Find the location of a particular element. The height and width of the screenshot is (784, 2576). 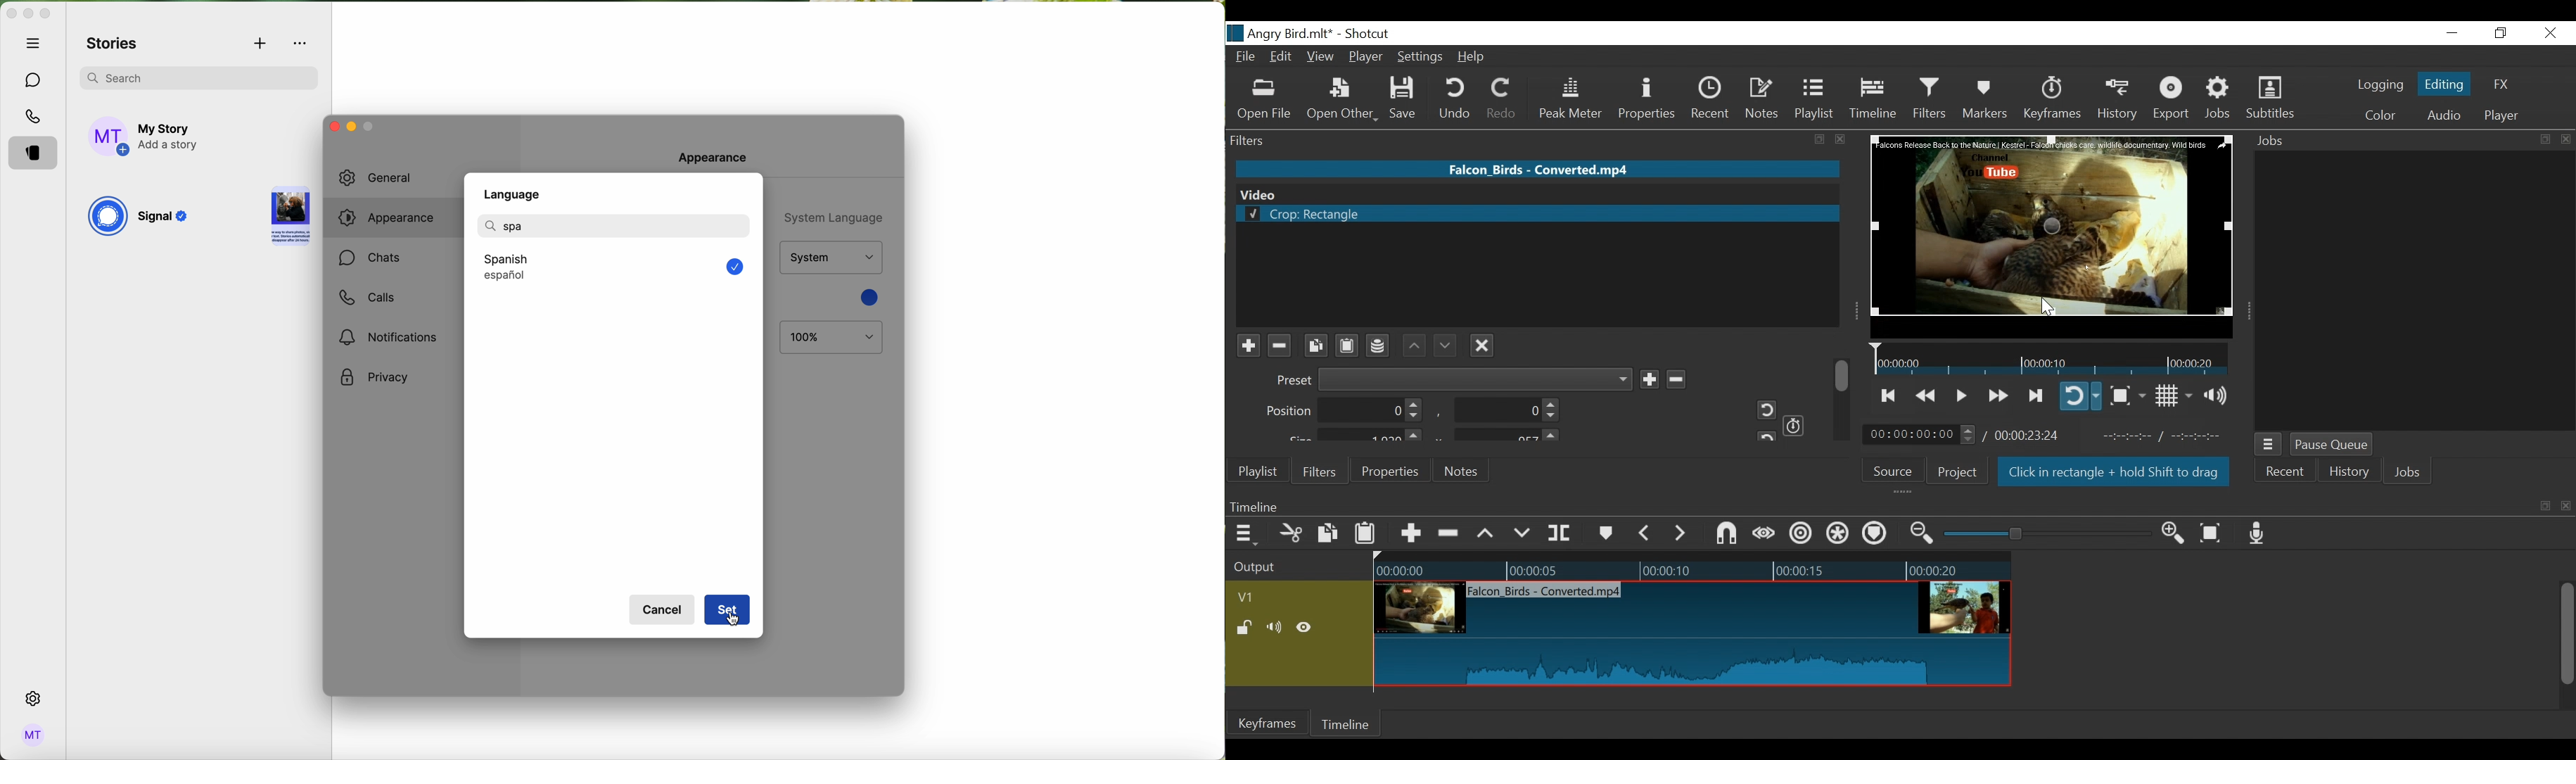

Copy is located at coordinates (1330, 536).